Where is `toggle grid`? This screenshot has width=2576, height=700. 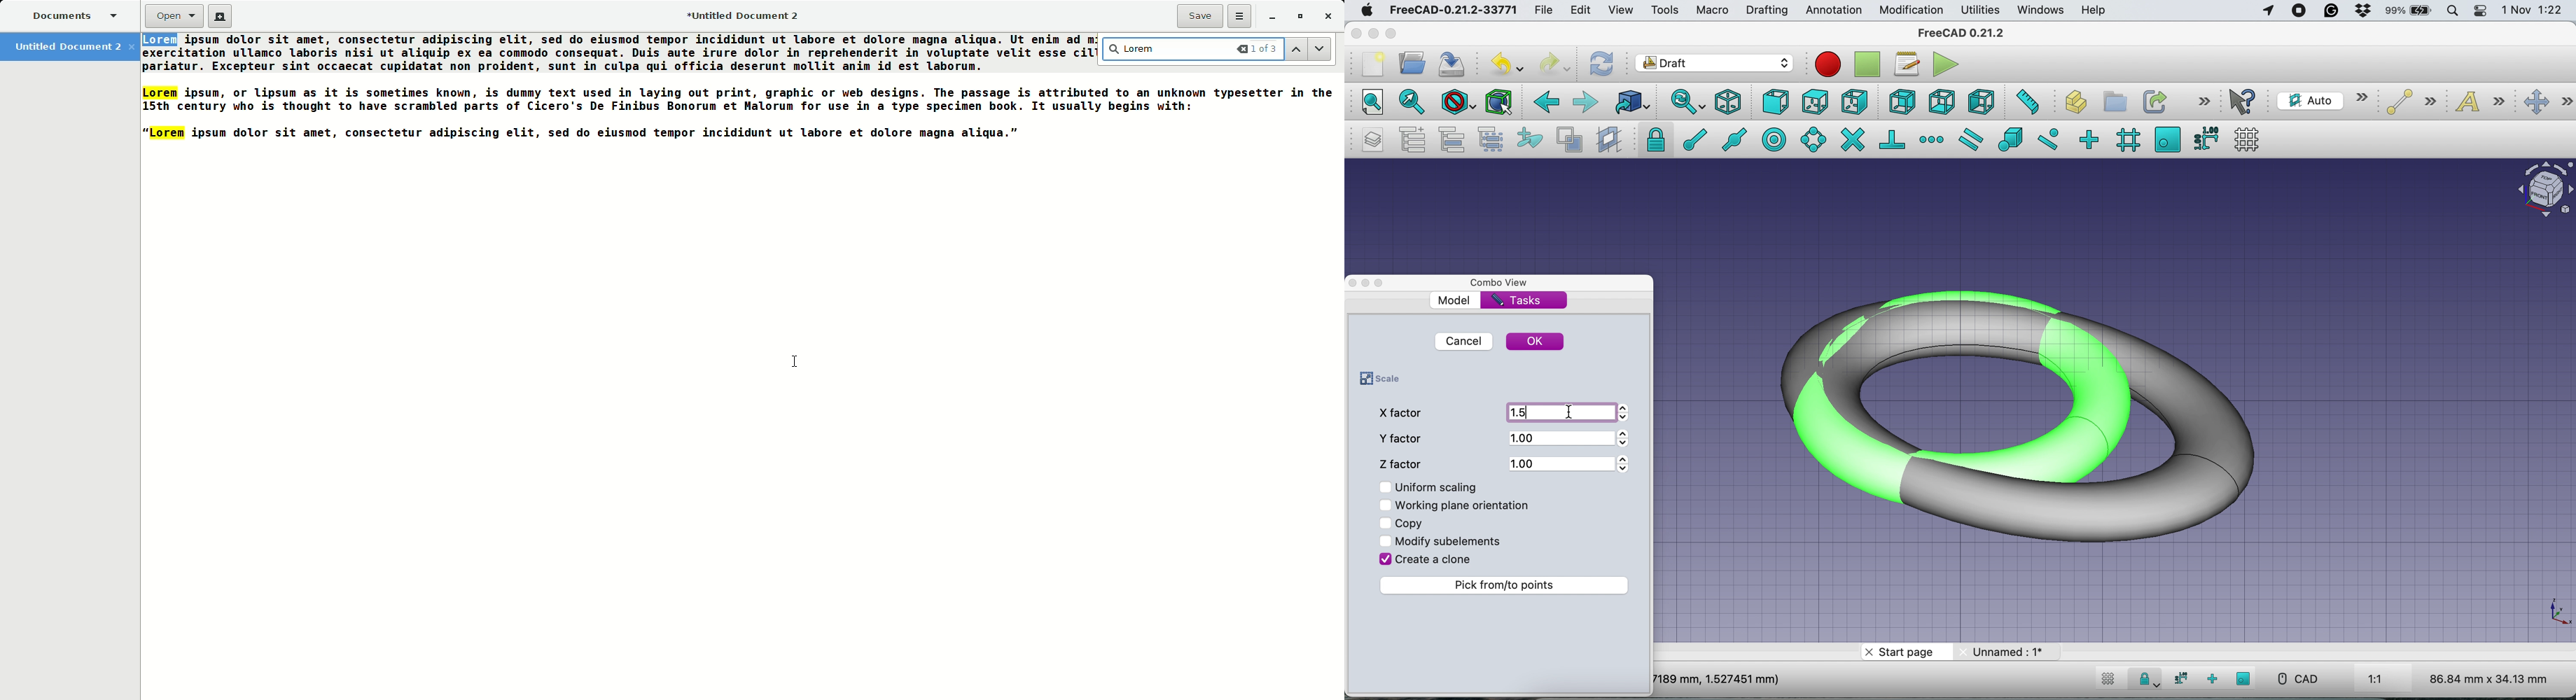
toggle grid is located at coordinates (2108, 681).